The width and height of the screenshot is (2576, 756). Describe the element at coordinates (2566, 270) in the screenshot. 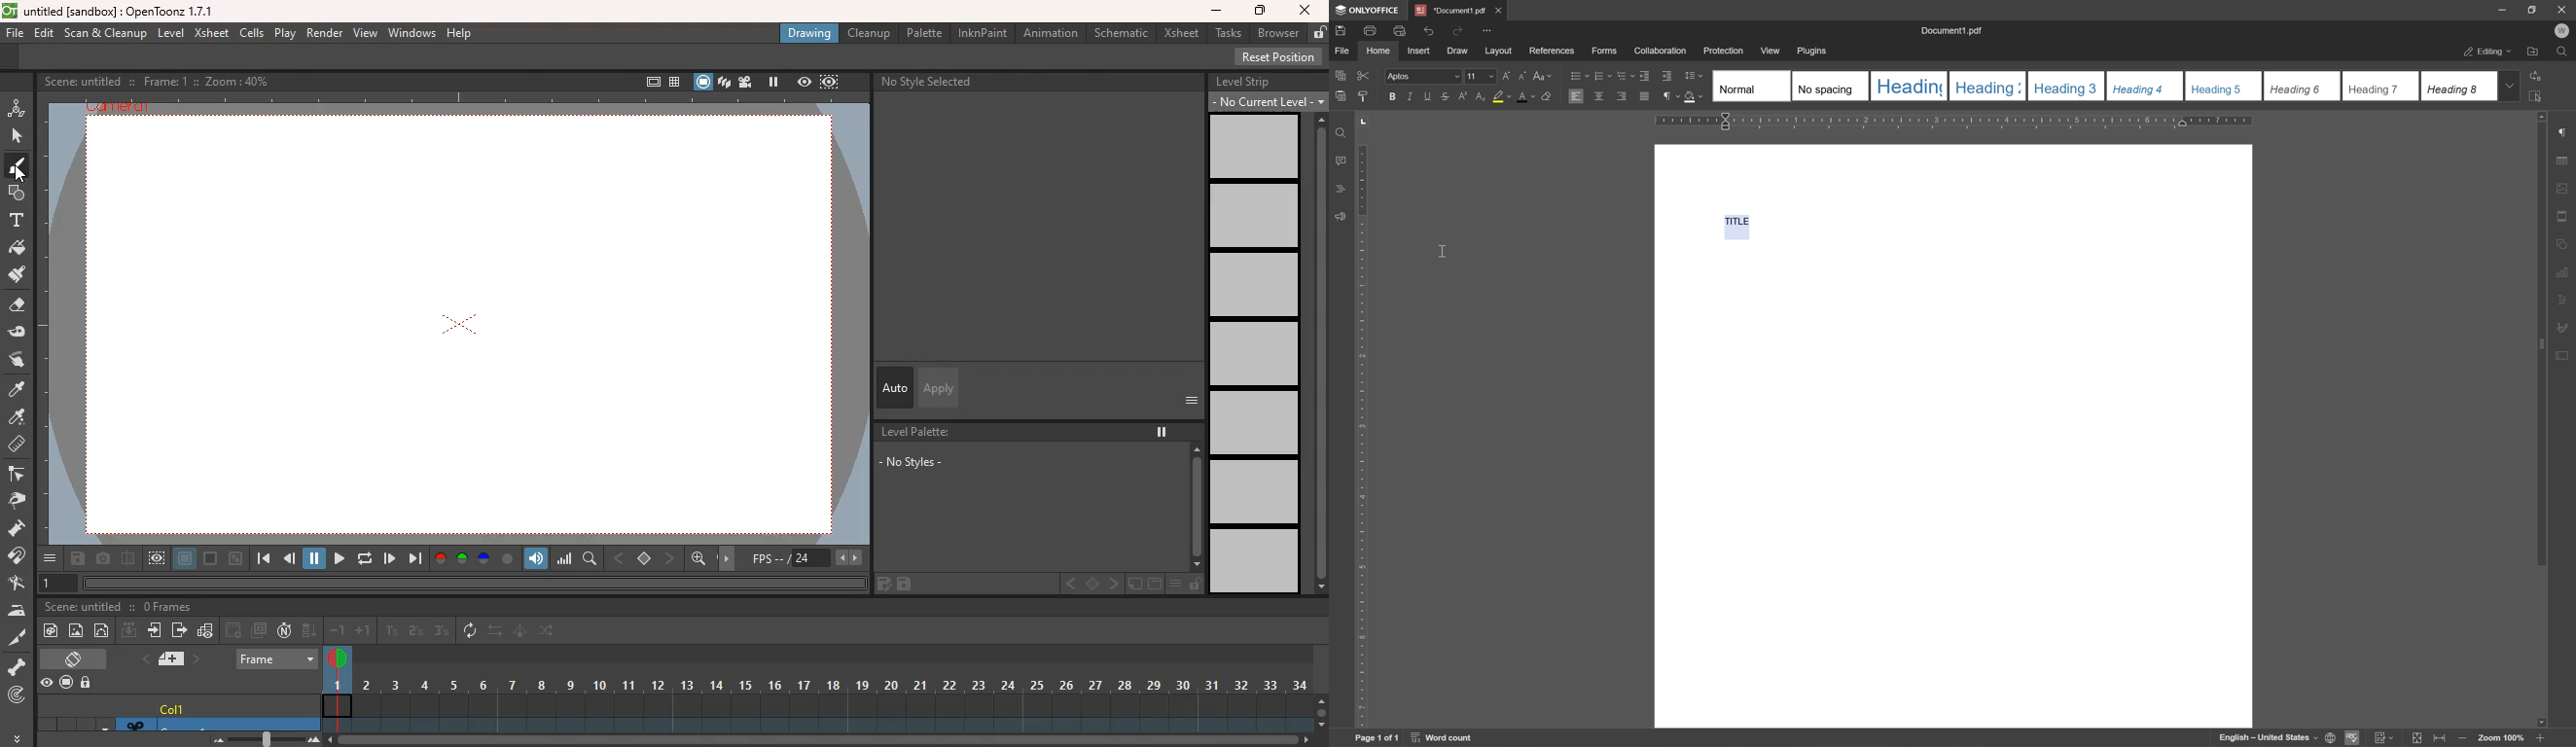

I see `chart settings` at that location.